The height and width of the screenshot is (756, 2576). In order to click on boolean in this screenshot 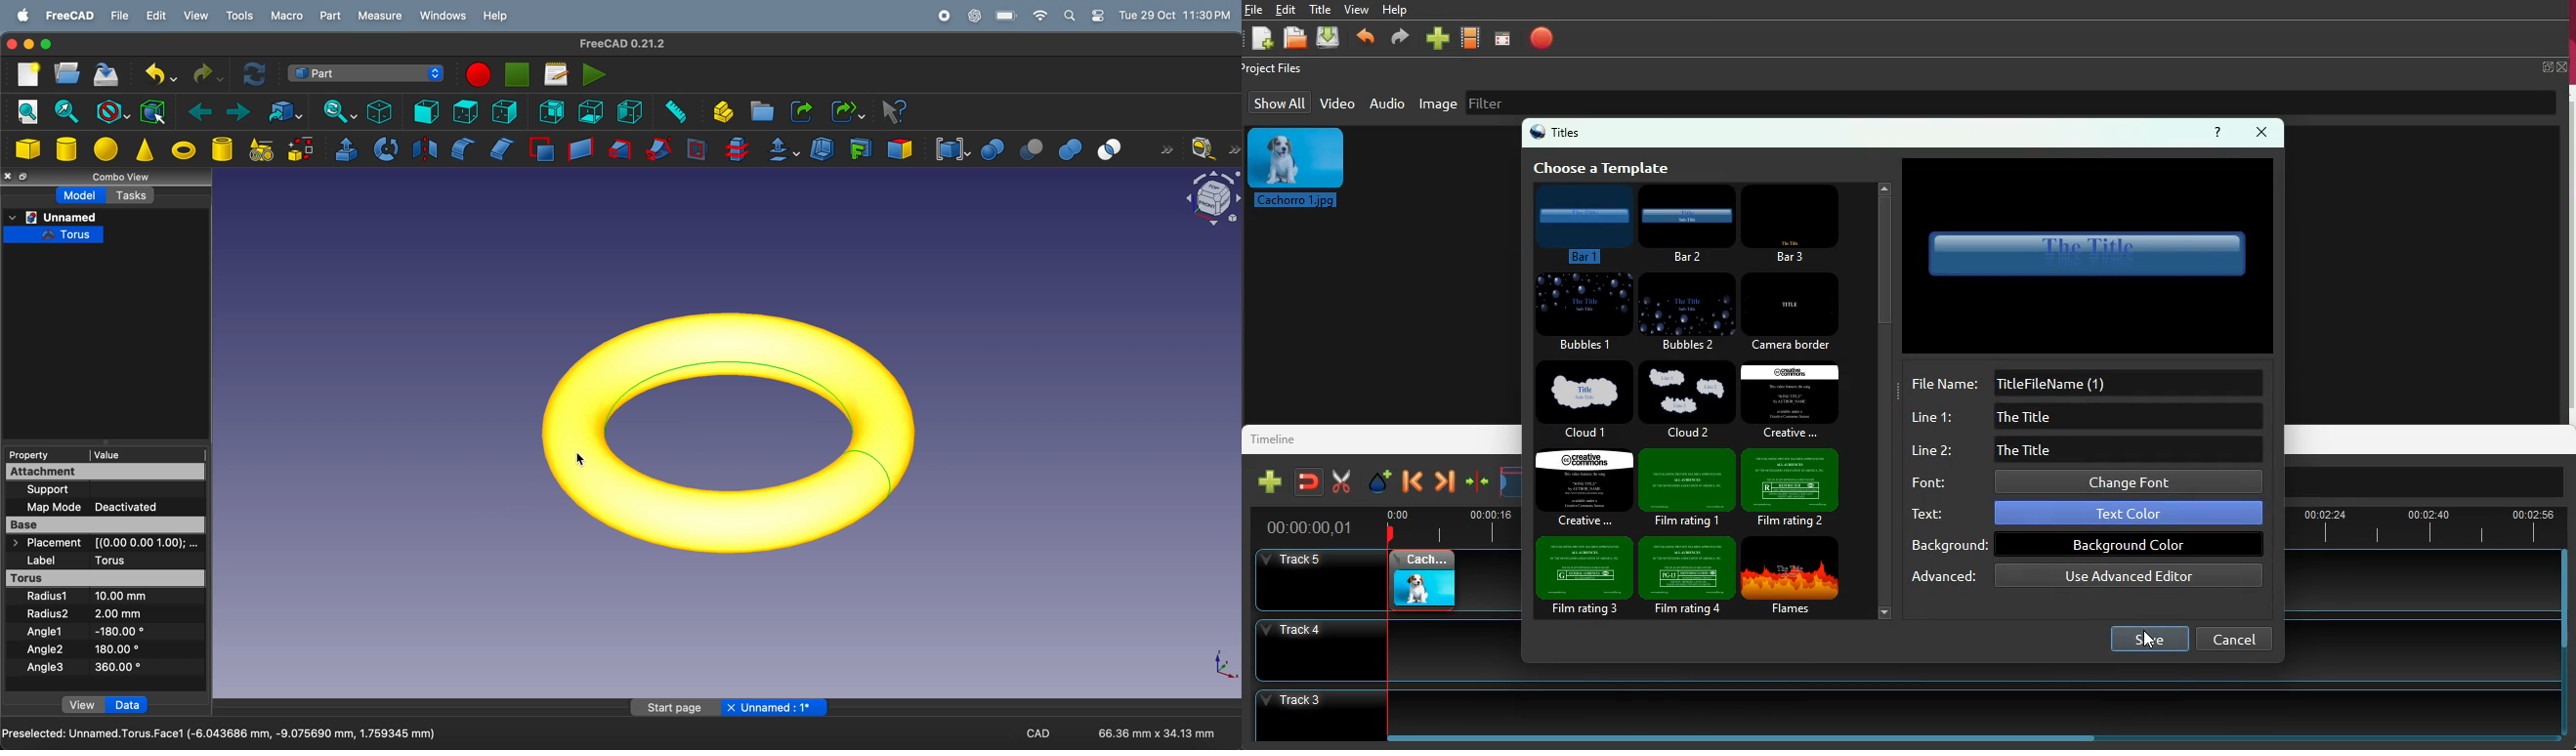, I will do `click(992, 148)`.